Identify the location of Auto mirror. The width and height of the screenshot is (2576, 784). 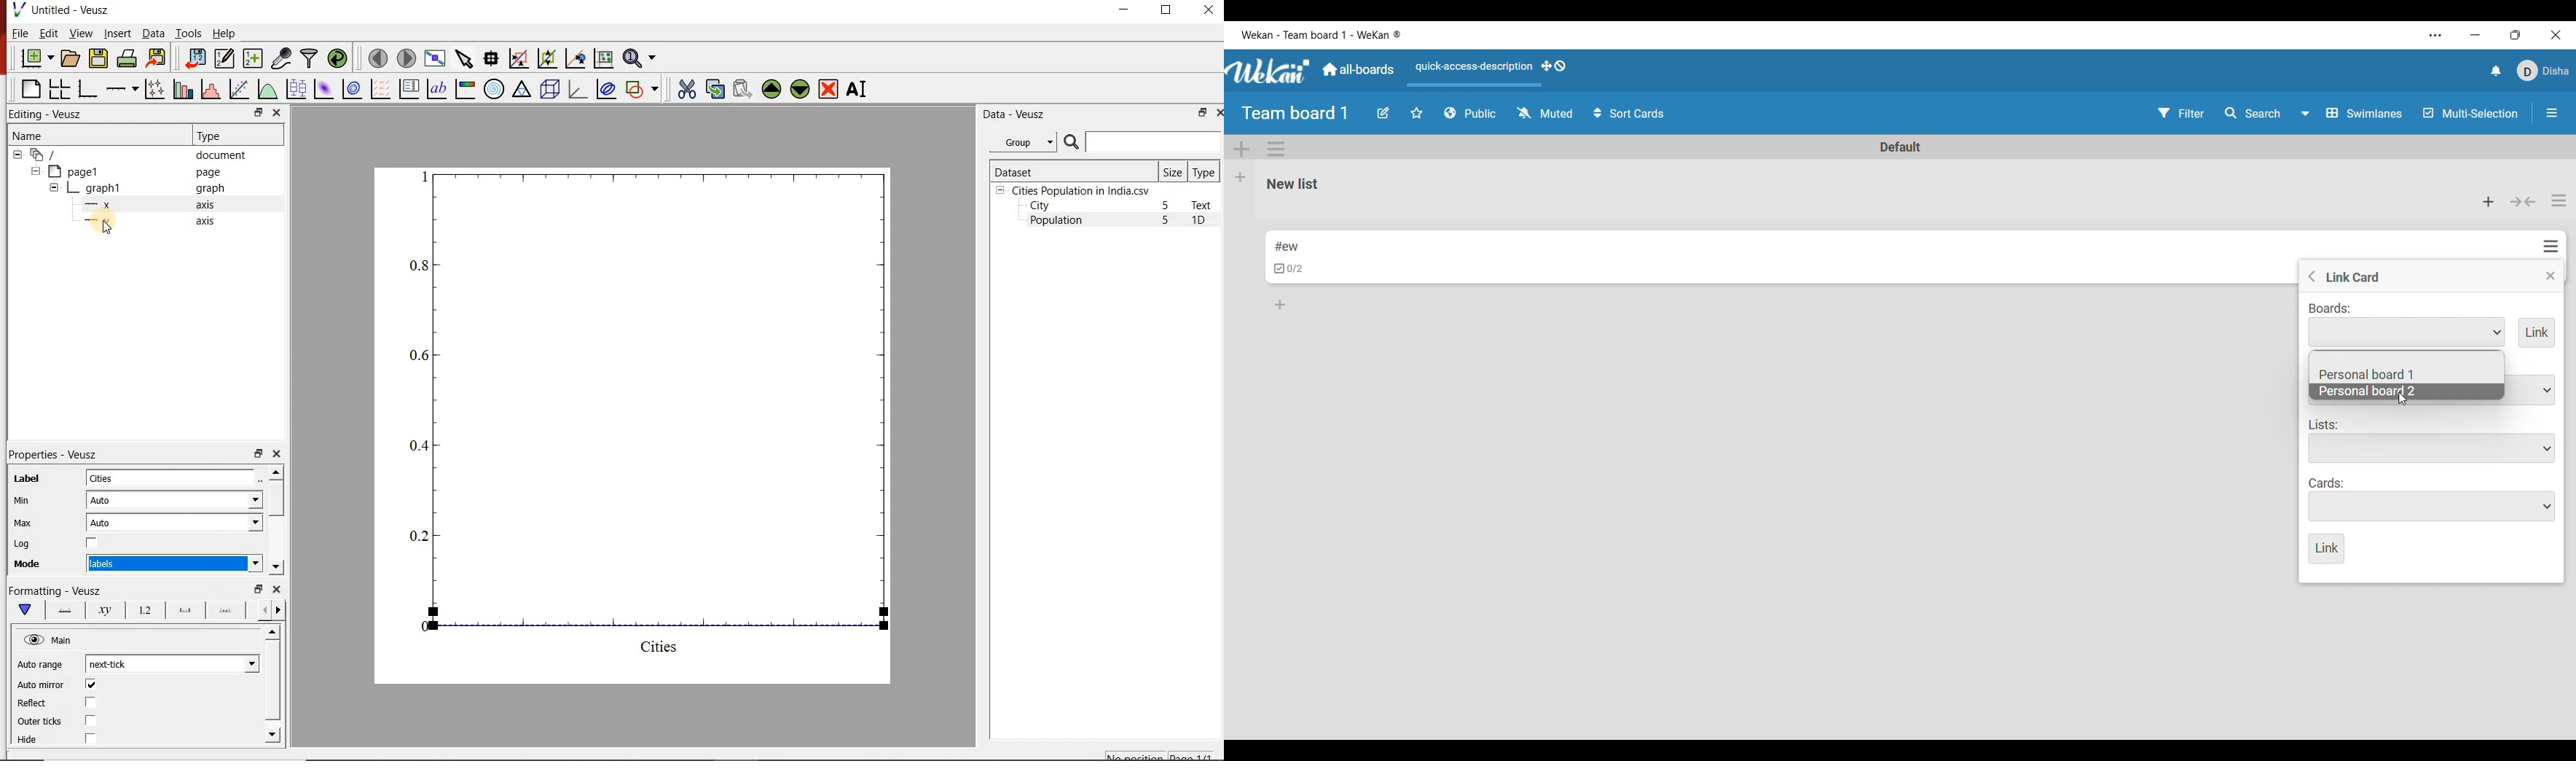
(42, 684).